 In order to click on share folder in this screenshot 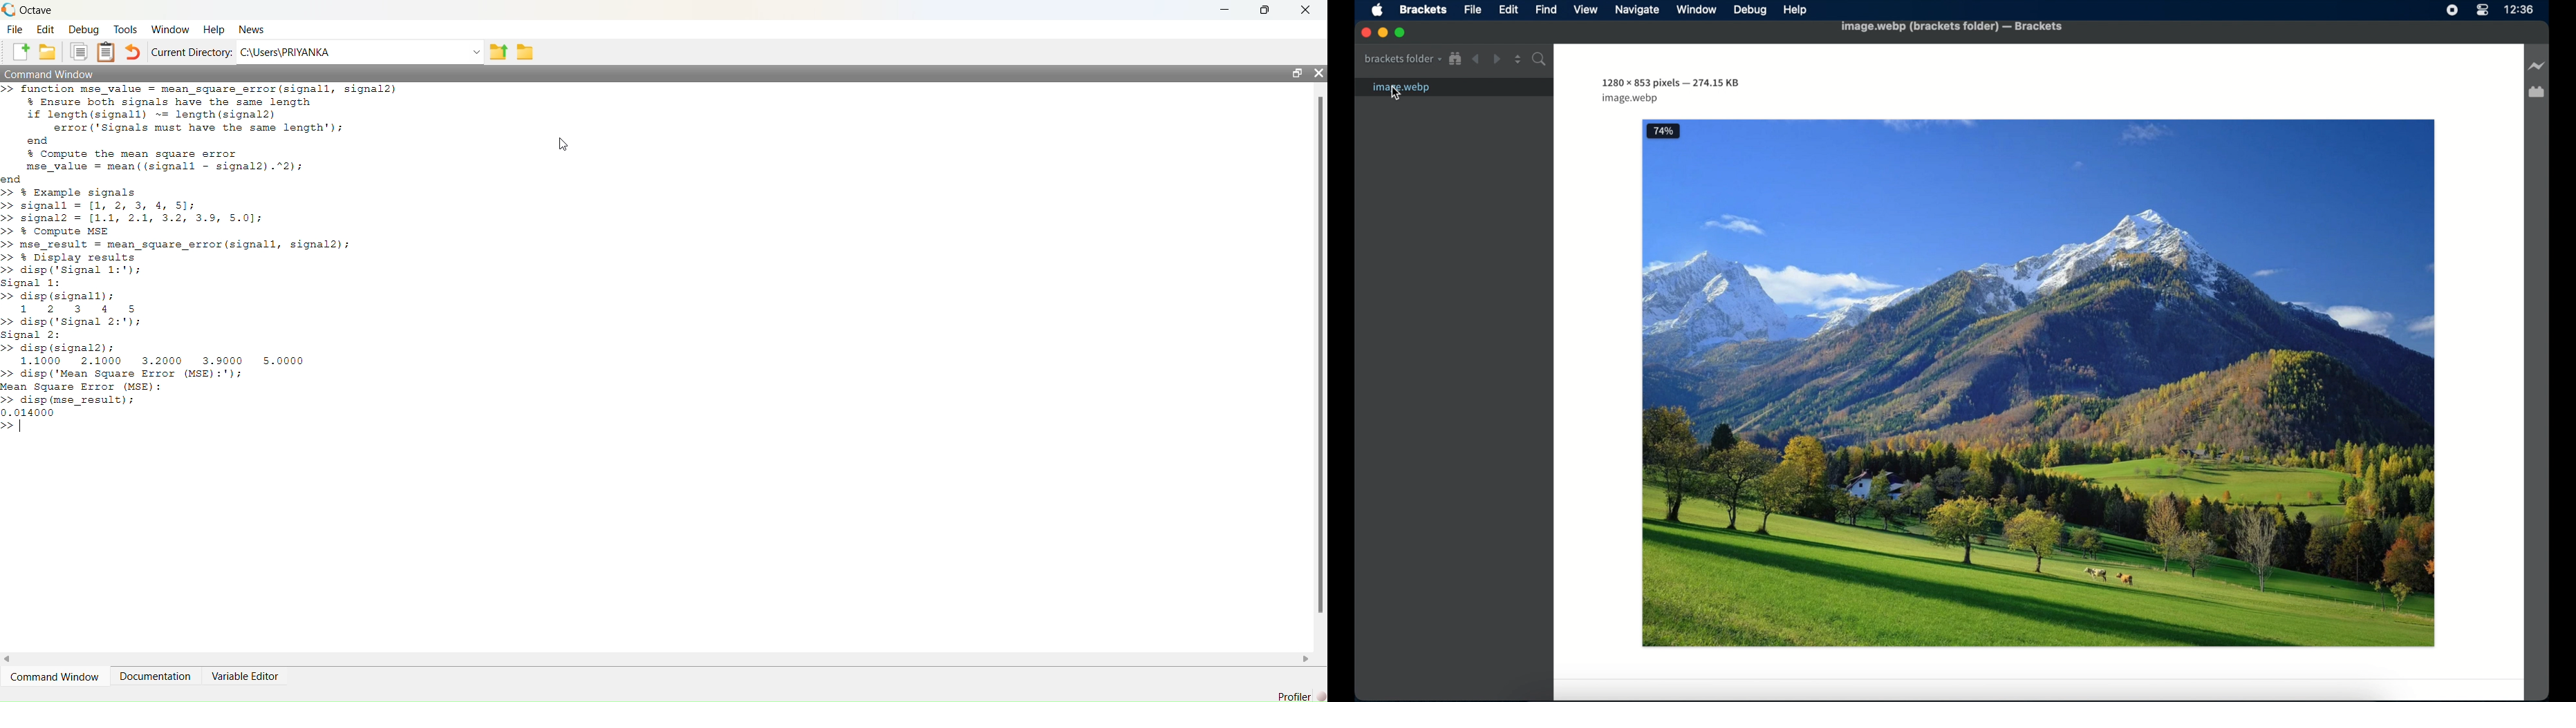, I will do `click(500, 51)`.